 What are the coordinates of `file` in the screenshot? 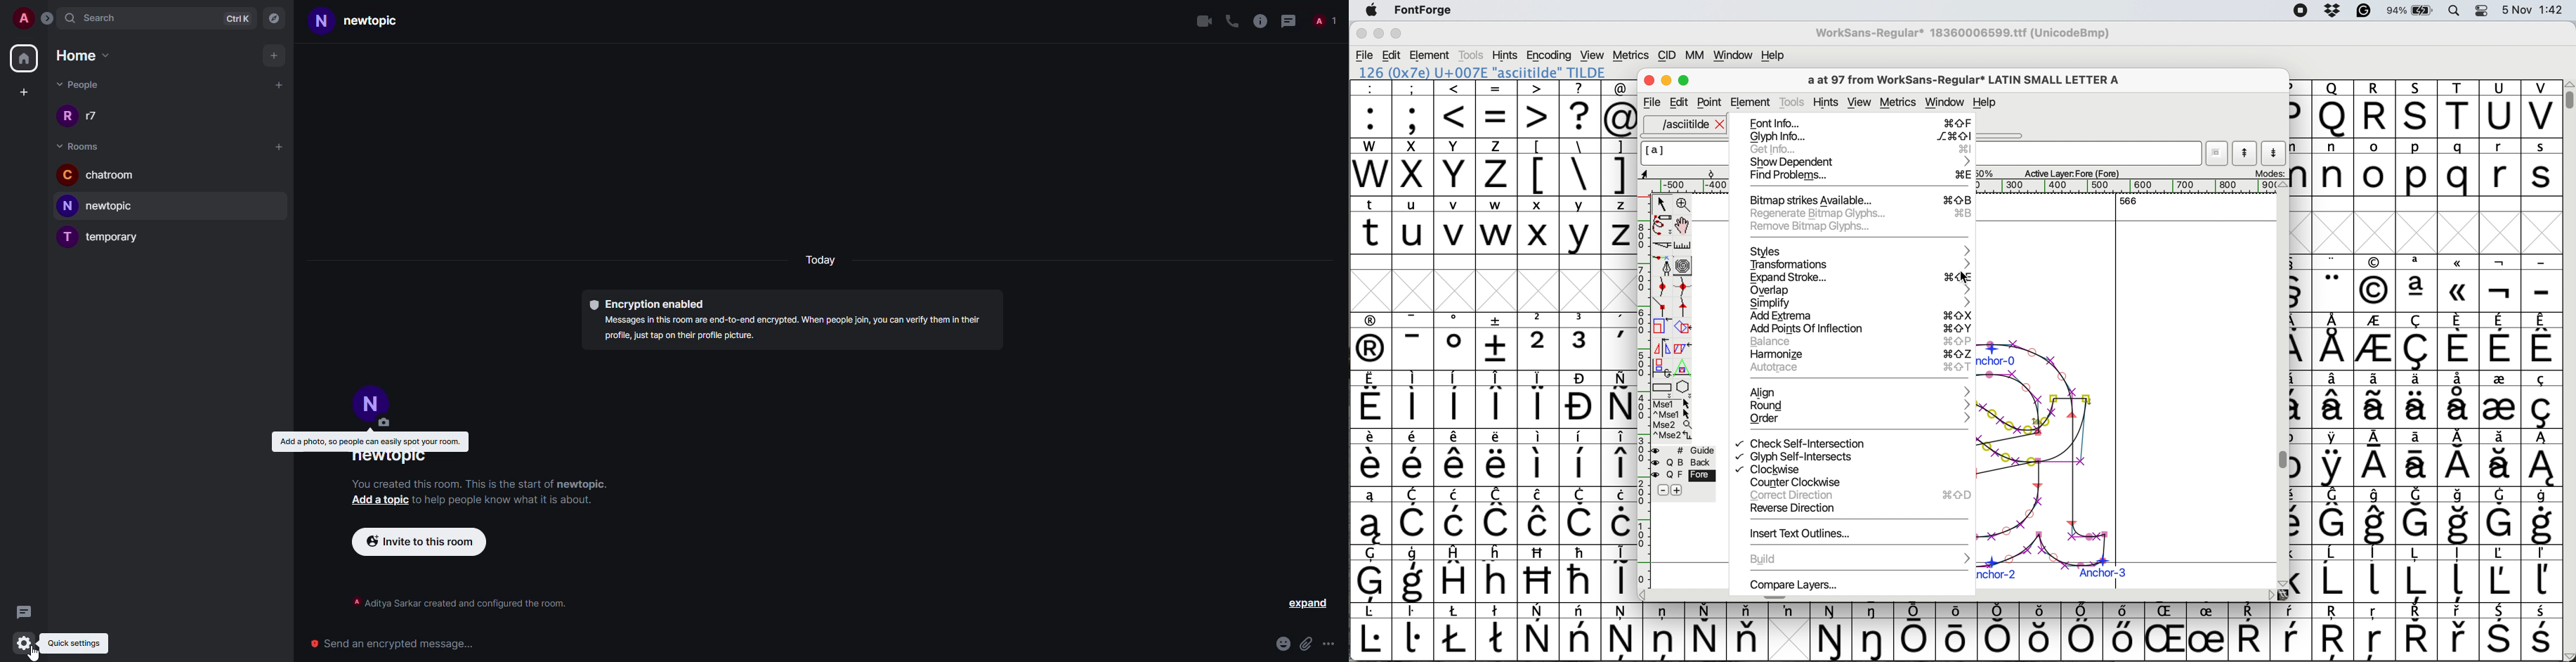 It's located at (1365, 56).